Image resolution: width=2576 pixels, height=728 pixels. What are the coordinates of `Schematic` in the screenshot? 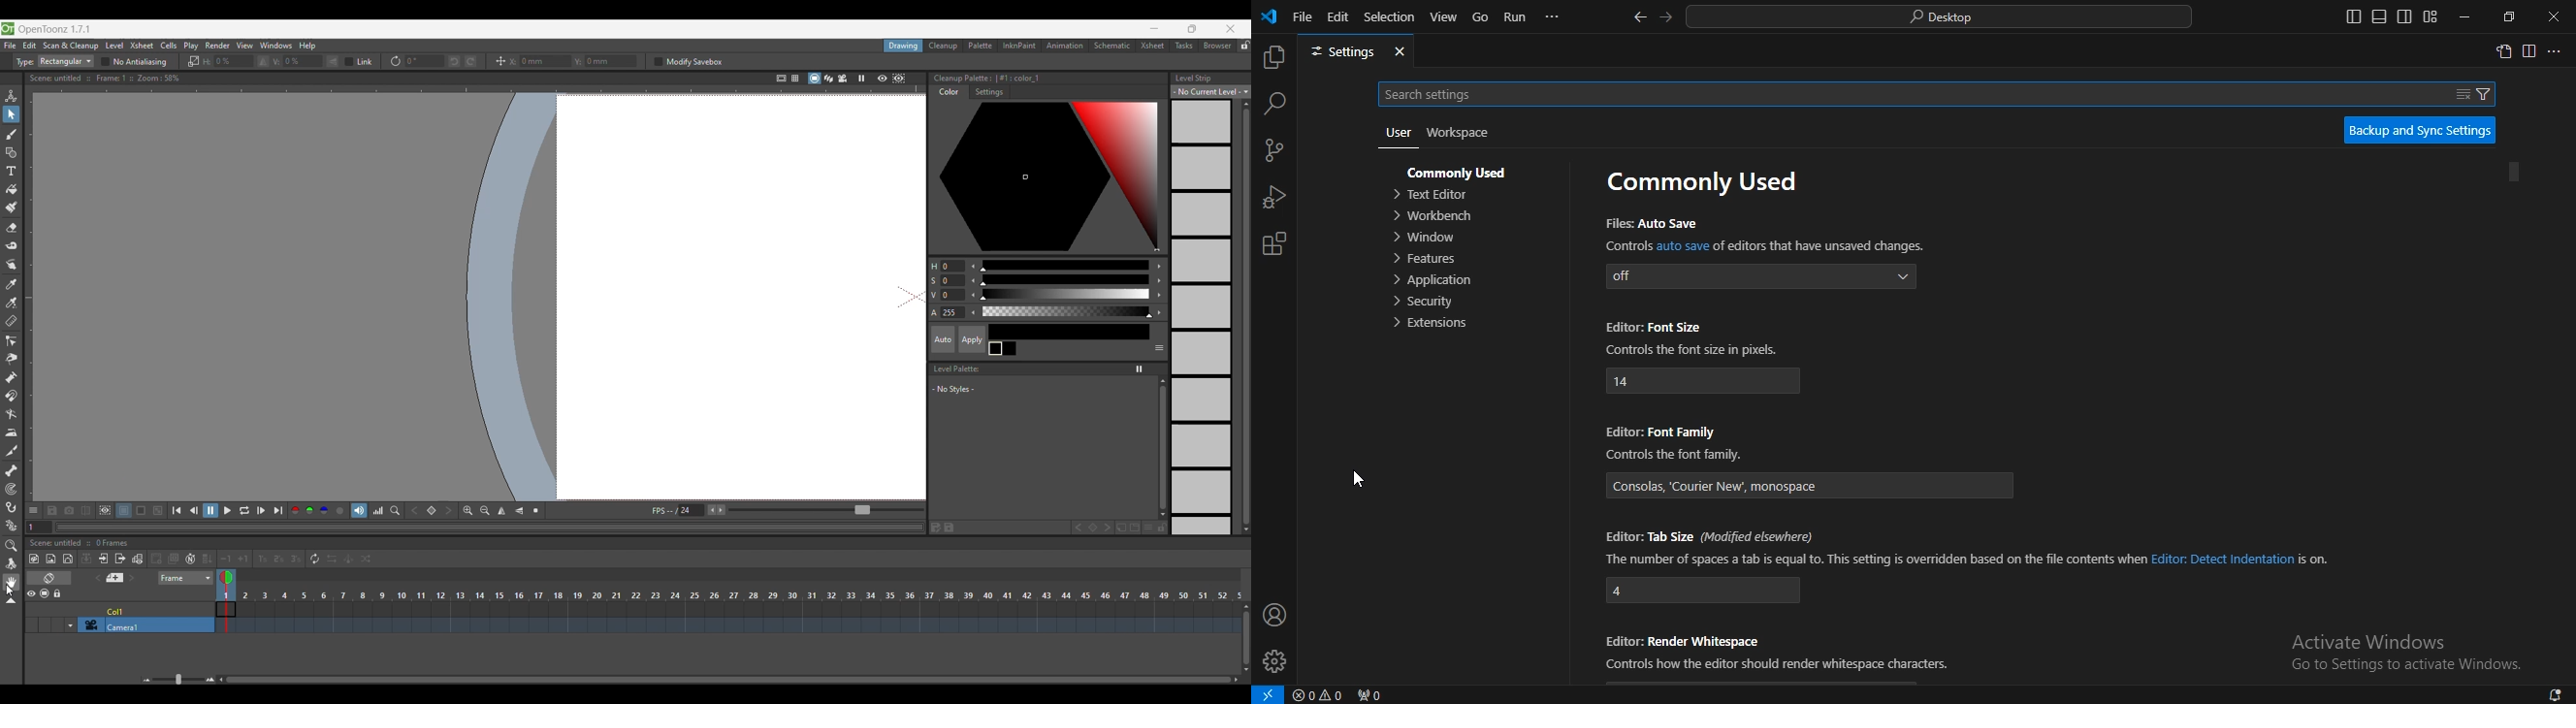 It's located at (1112, 45).